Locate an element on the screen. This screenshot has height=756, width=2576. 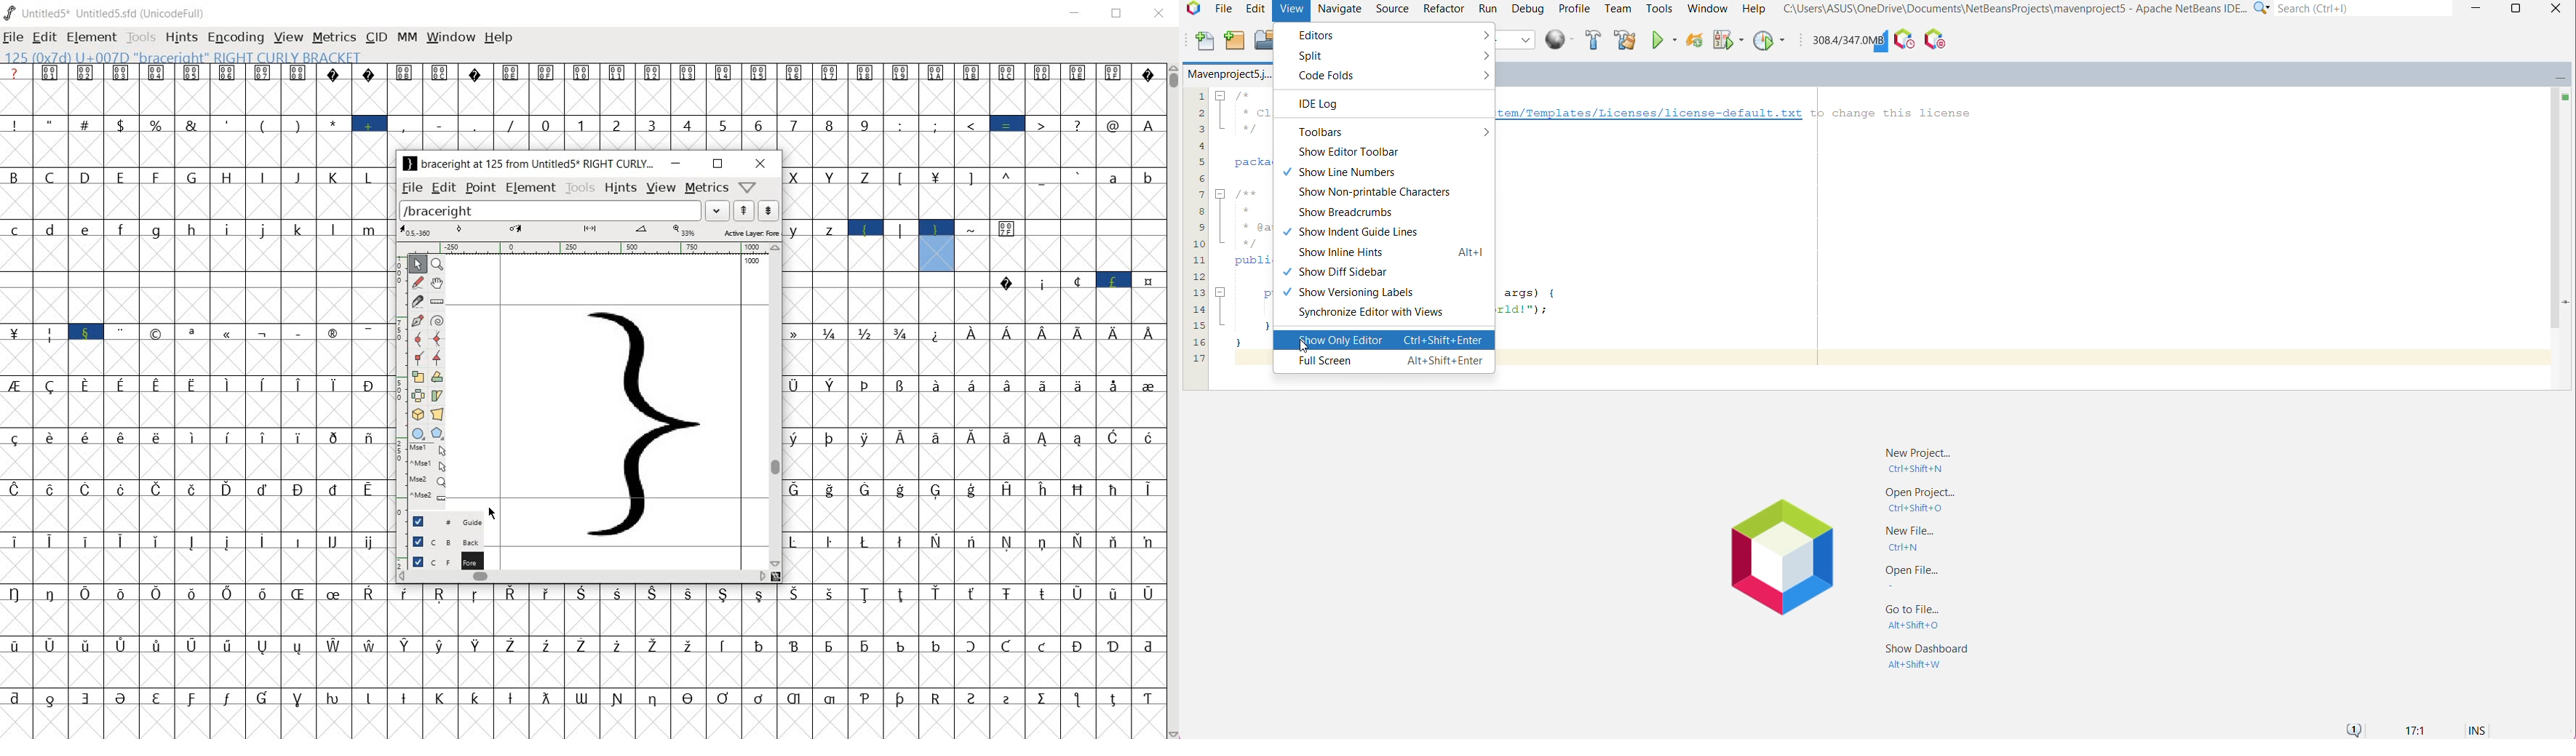
CID is located at coordinates (376, 38).